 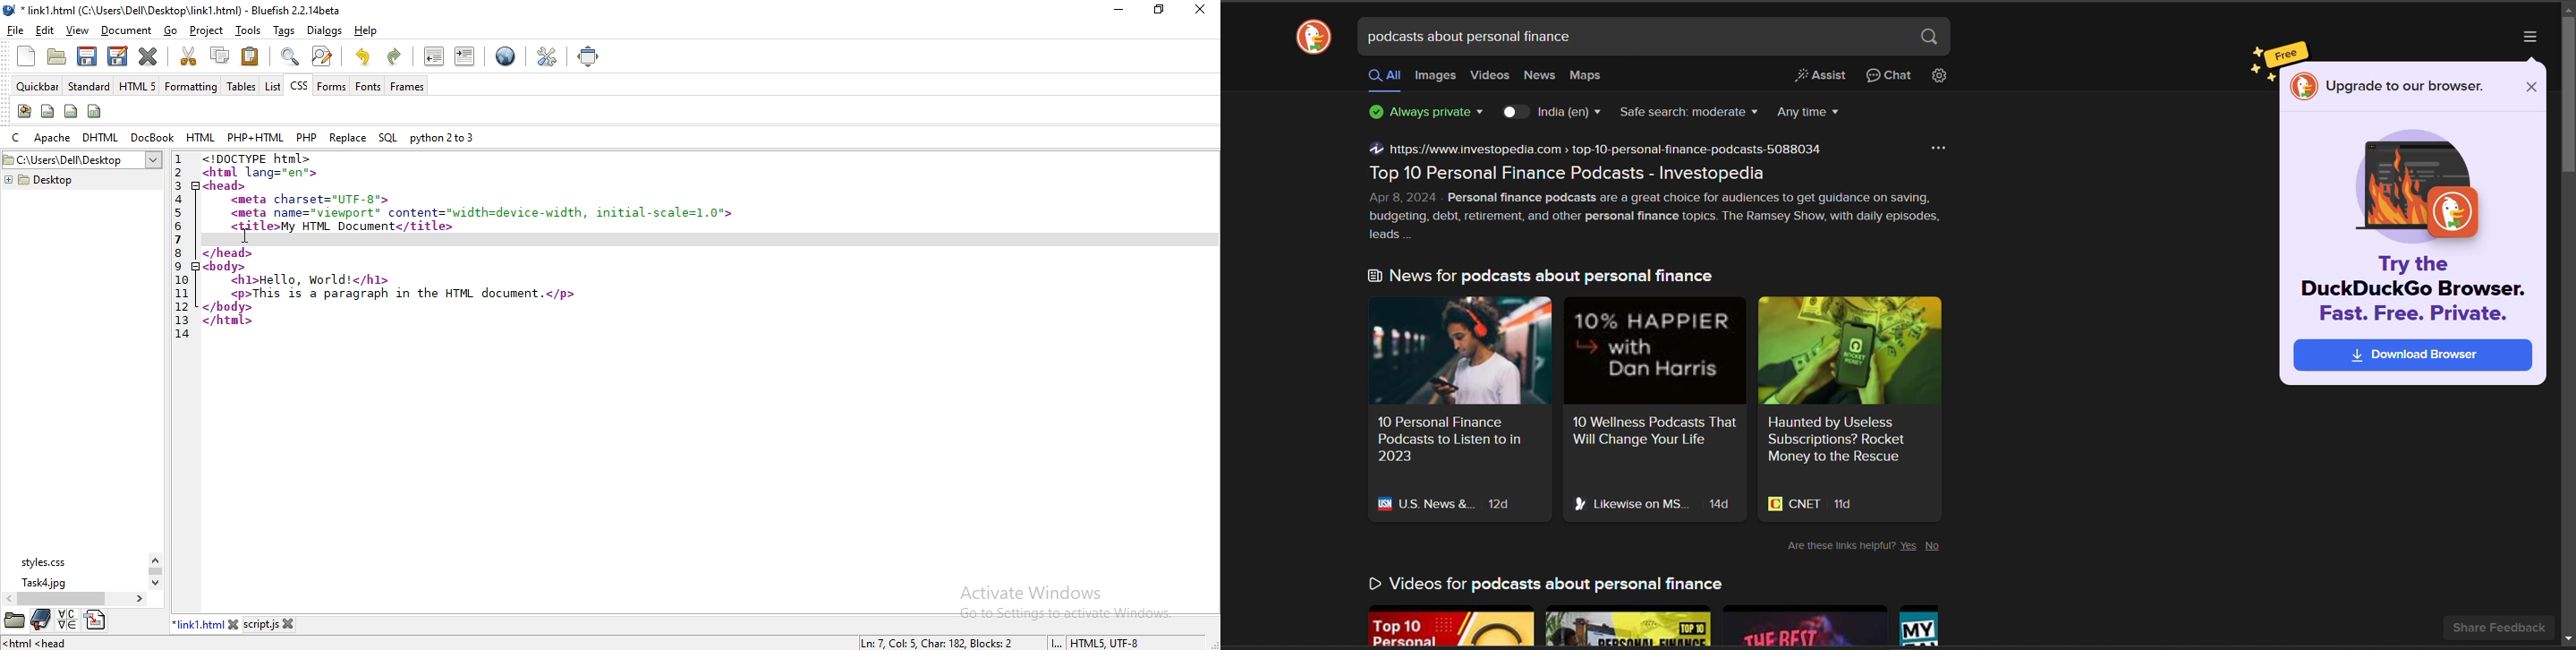 I want to click on search, so click(x=1931, y=37).